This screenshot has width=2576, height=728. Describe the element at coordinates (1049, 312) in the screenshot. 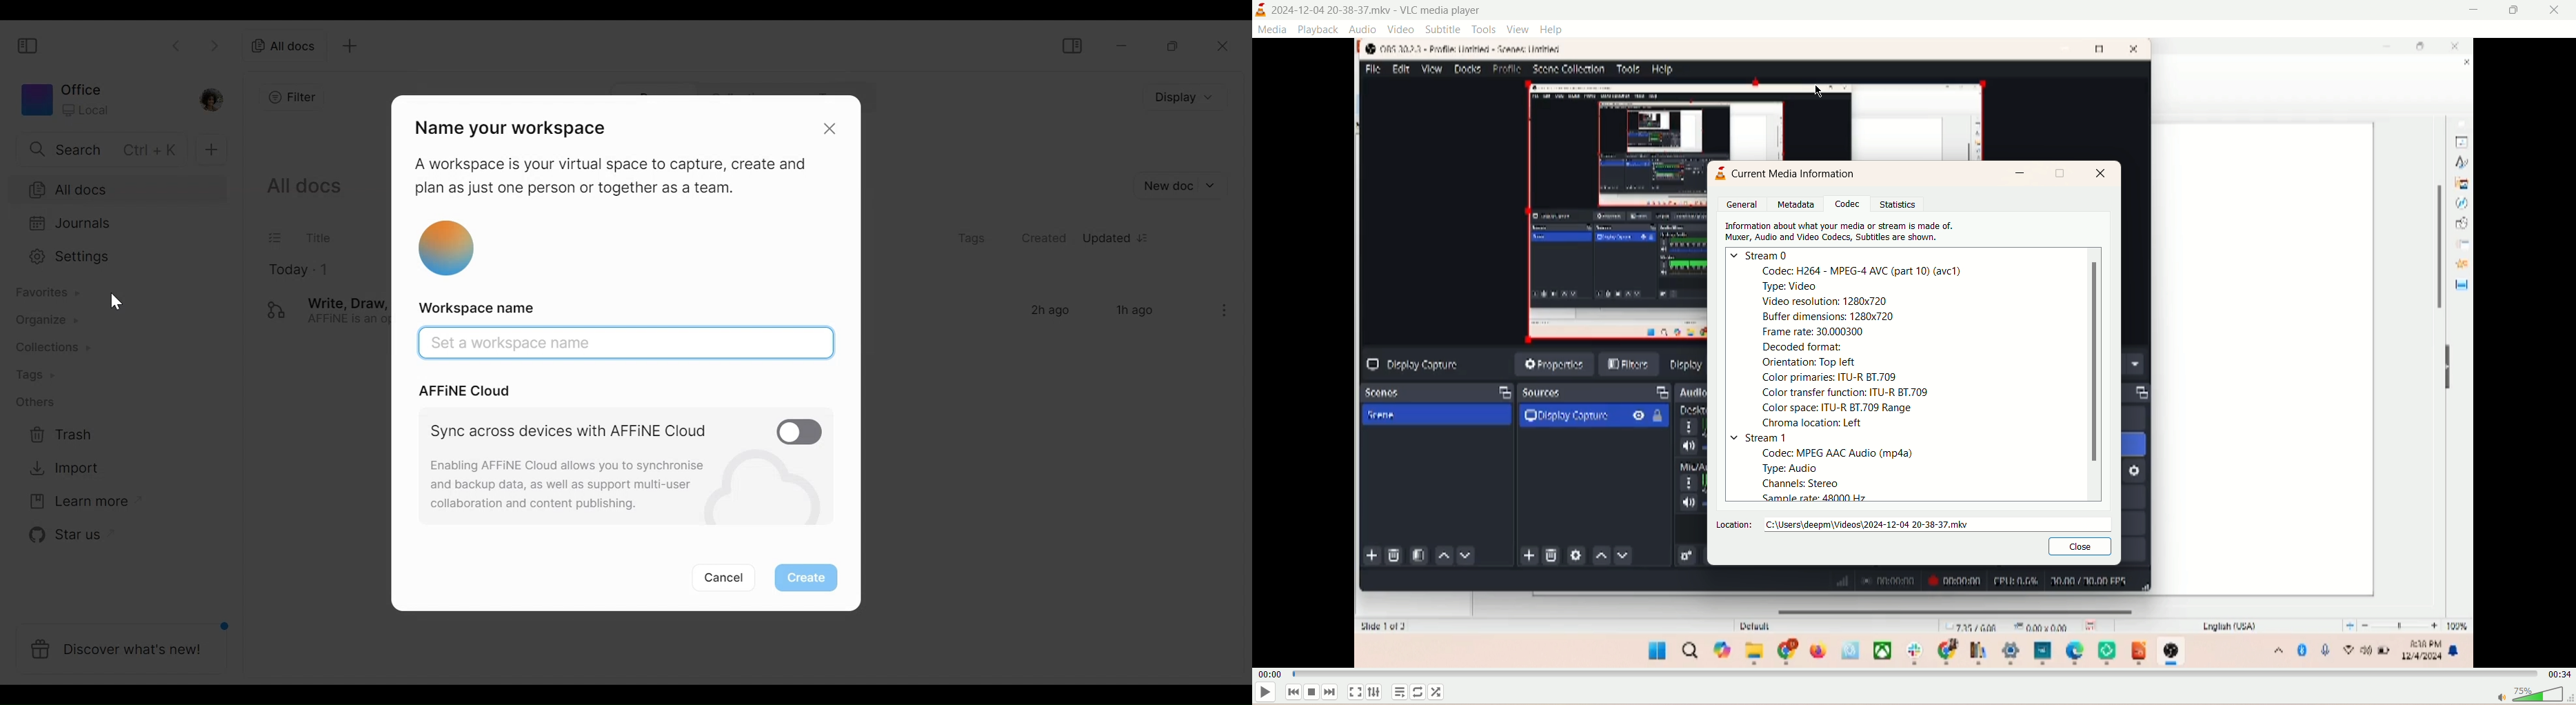

I see `2h ago` at that location.